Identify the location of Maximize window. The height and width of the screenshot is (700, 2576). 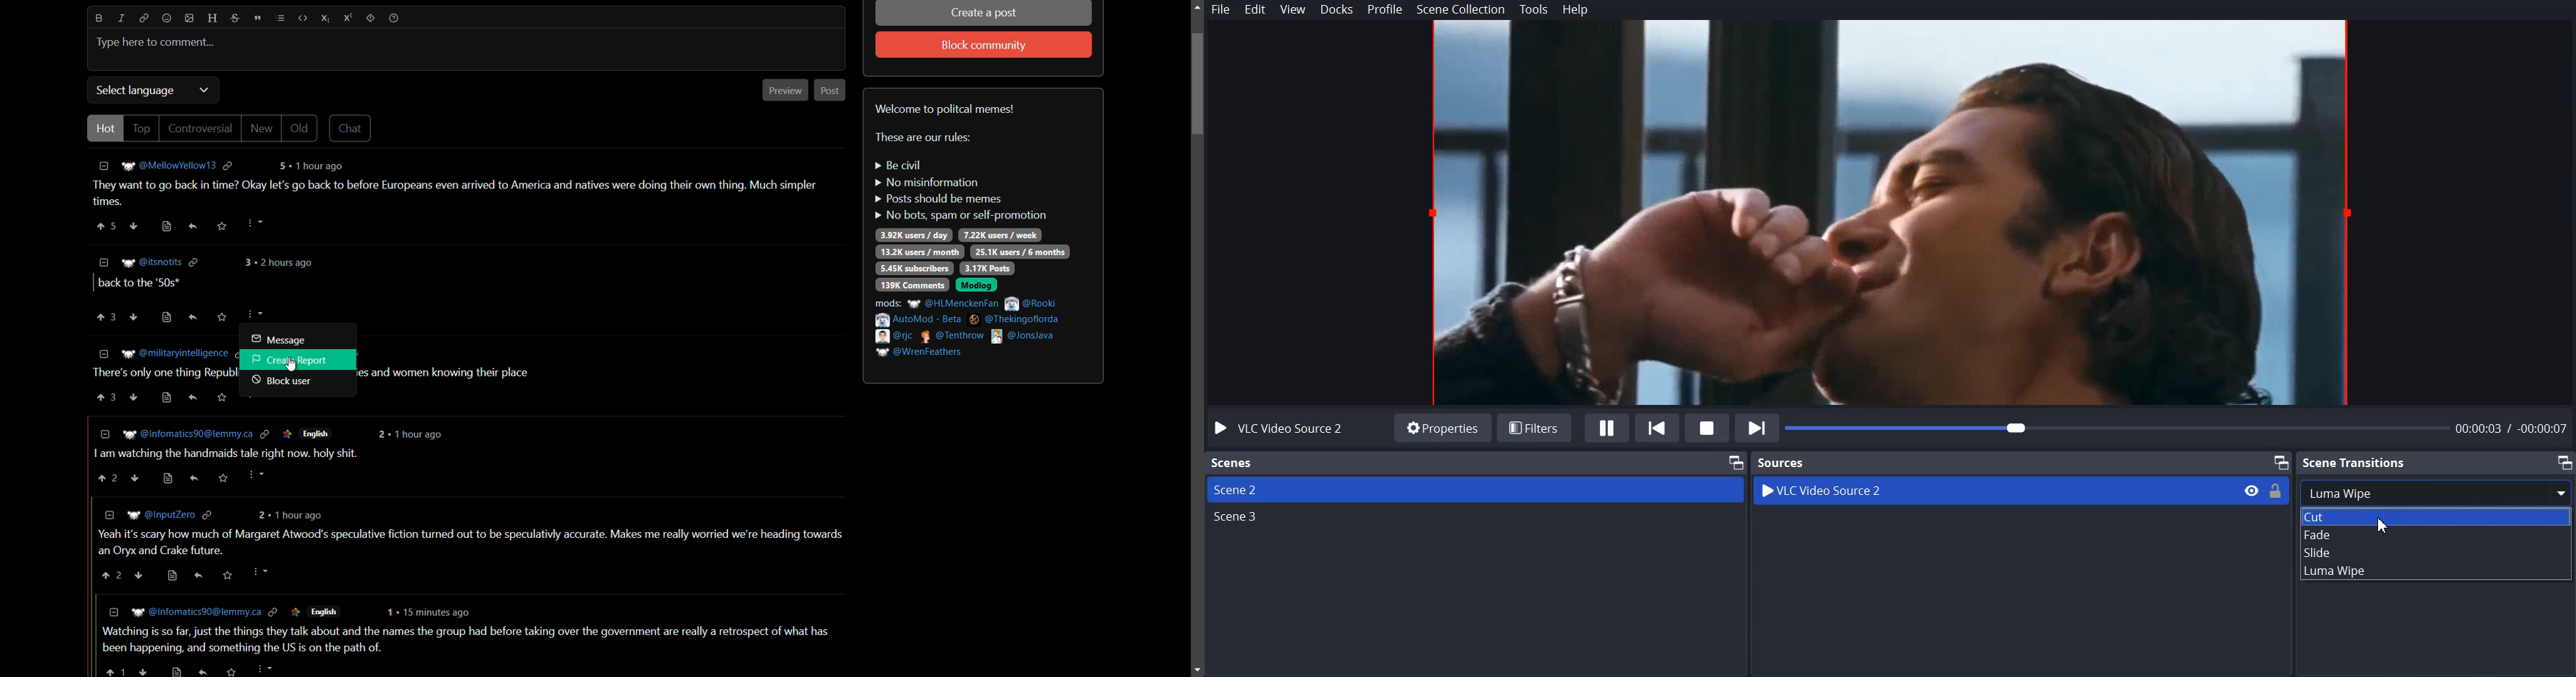
(1734, 461).